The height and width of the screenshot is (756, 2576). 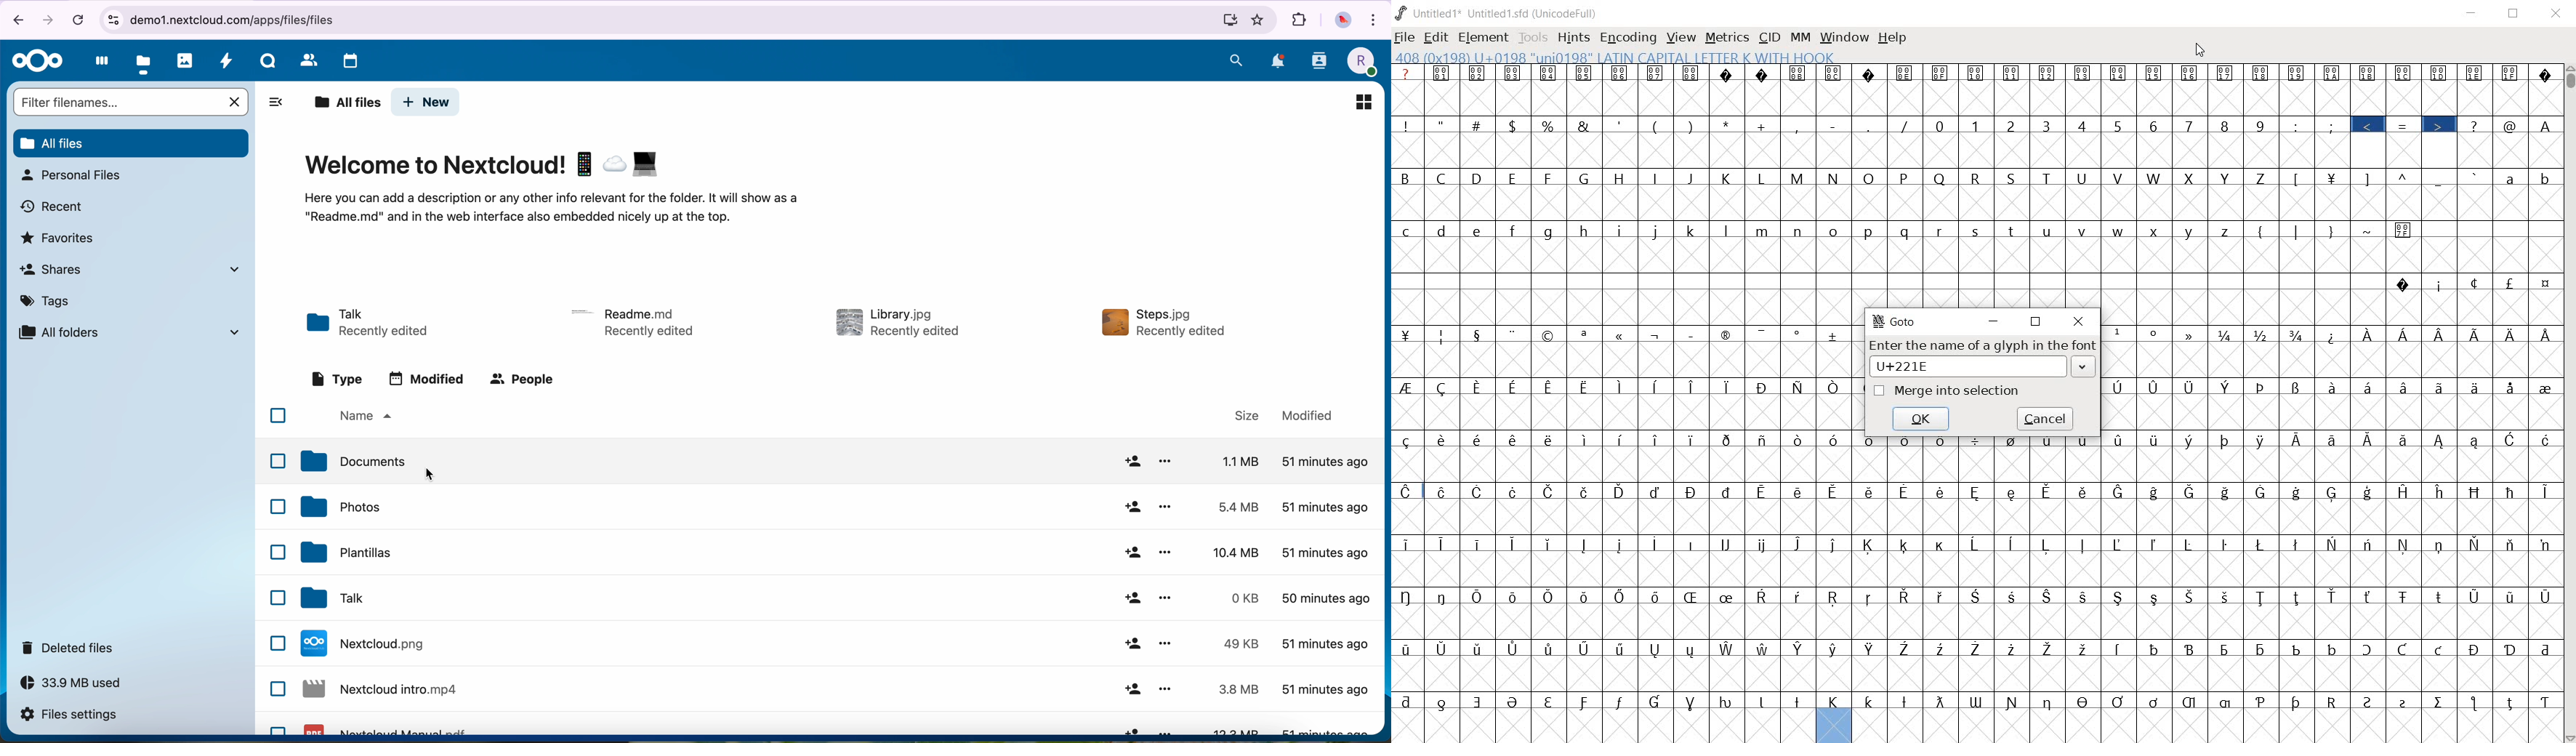 I want to click on url, so click(x=670, y=21).